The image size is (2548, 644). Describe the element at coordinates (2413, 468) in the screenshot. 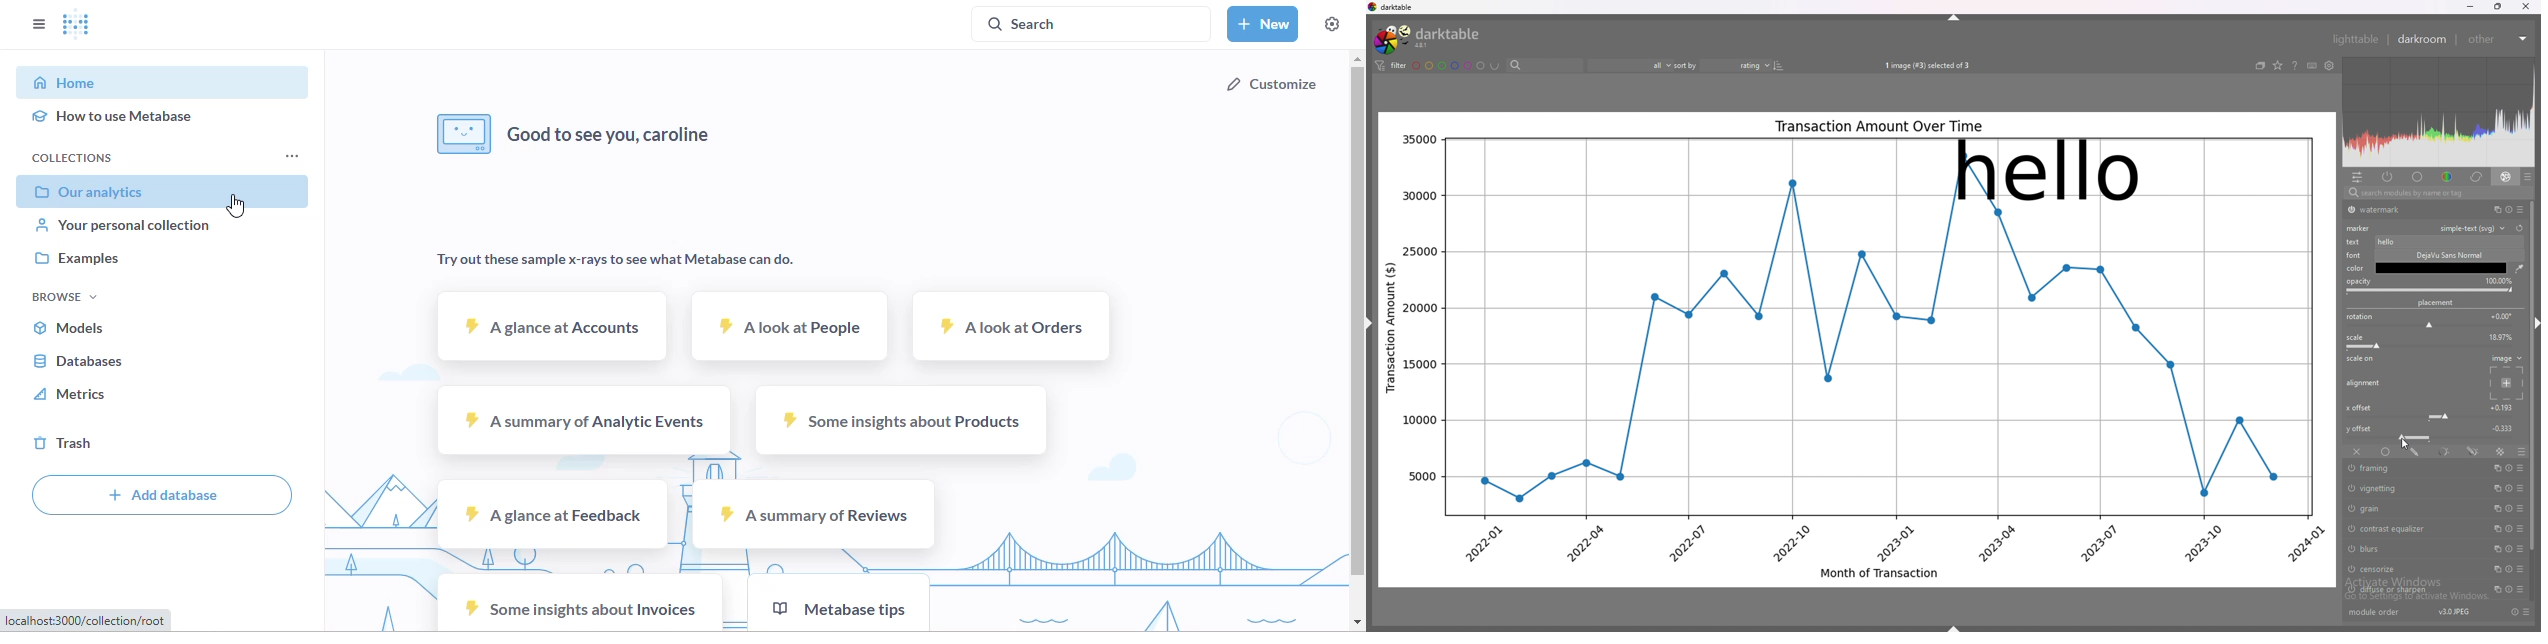

I see `framing` at that location.